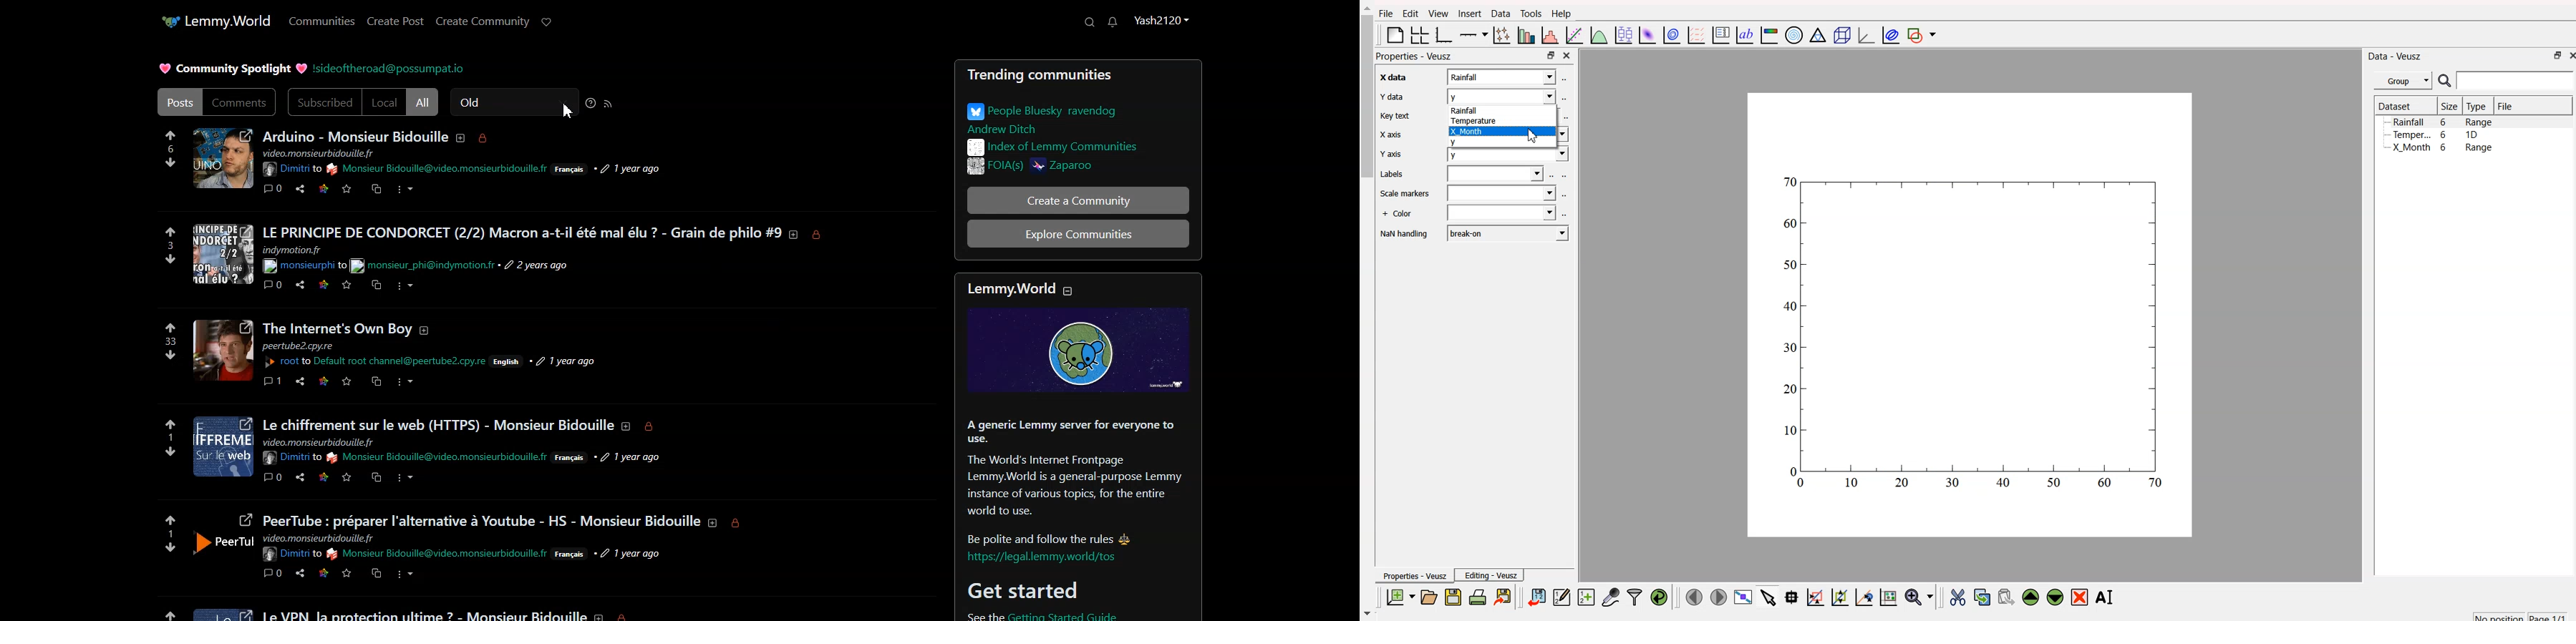 This screenshot has width=2576, height=644. What do you see at coordinates (1022, 590) in the screenshot?
I see `Get started` at bounding box center [1022, 590].